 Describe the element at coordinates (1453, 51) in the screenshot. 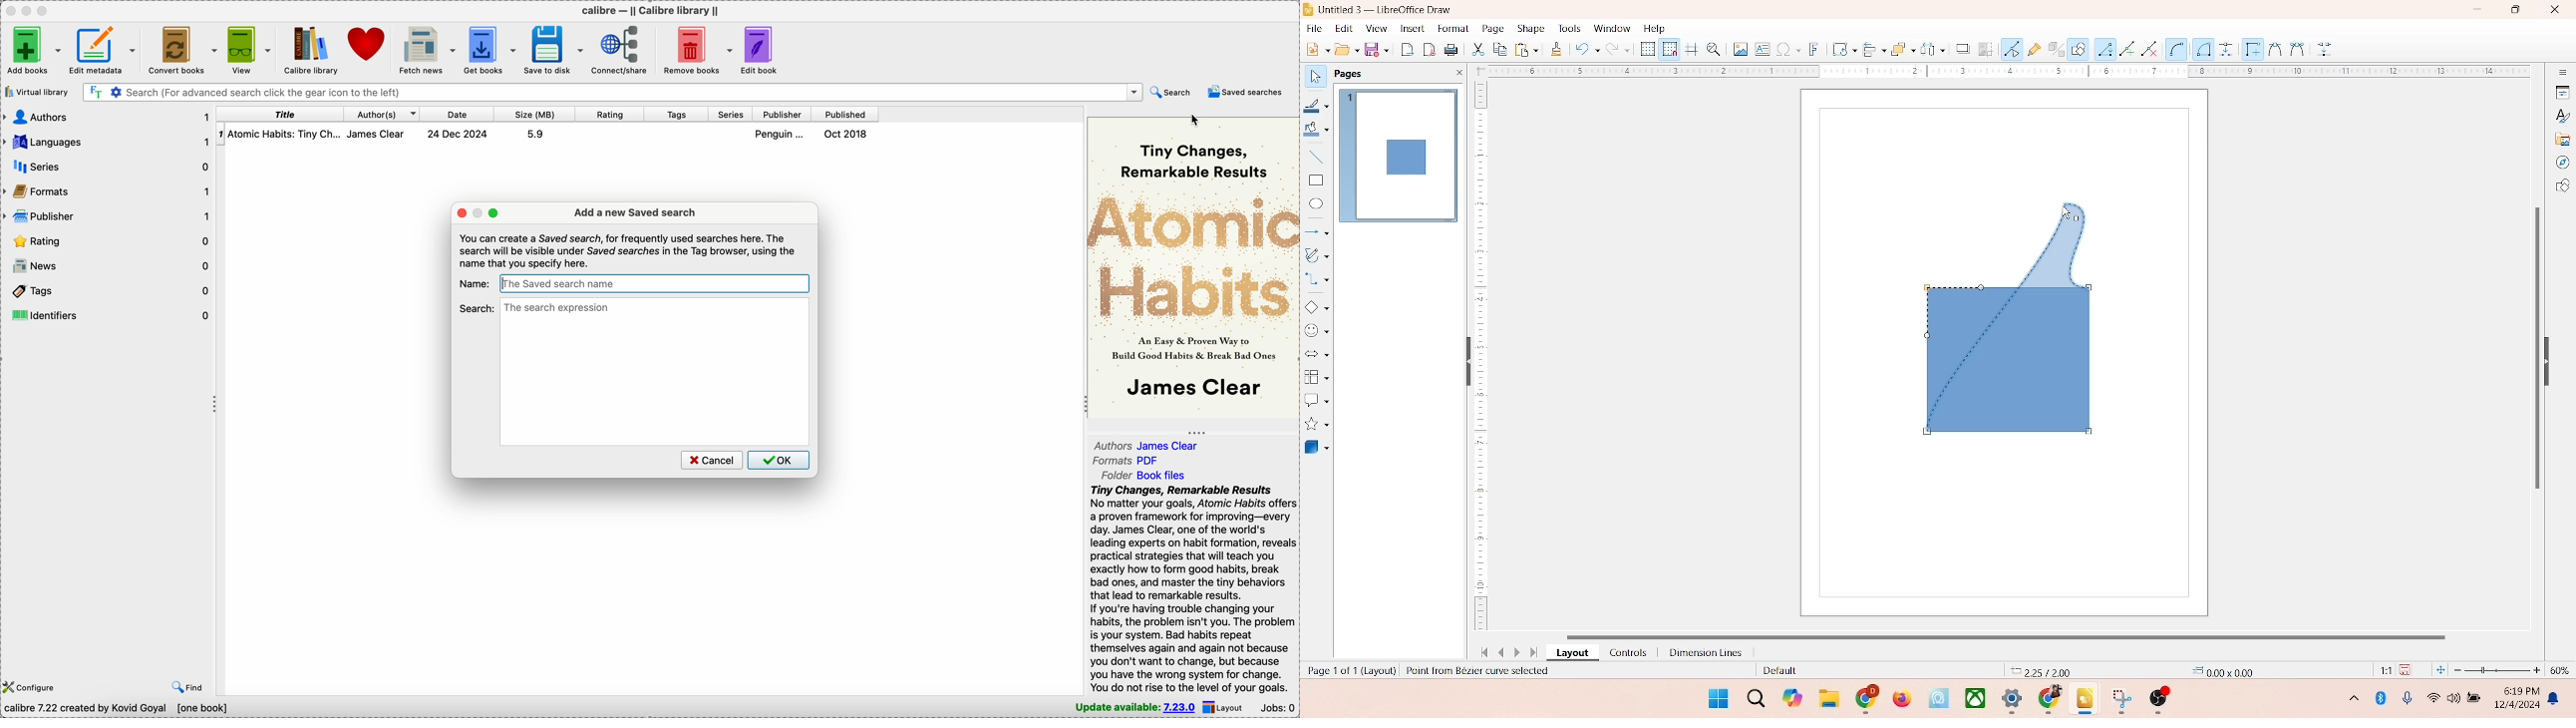

I see `print` at that location.